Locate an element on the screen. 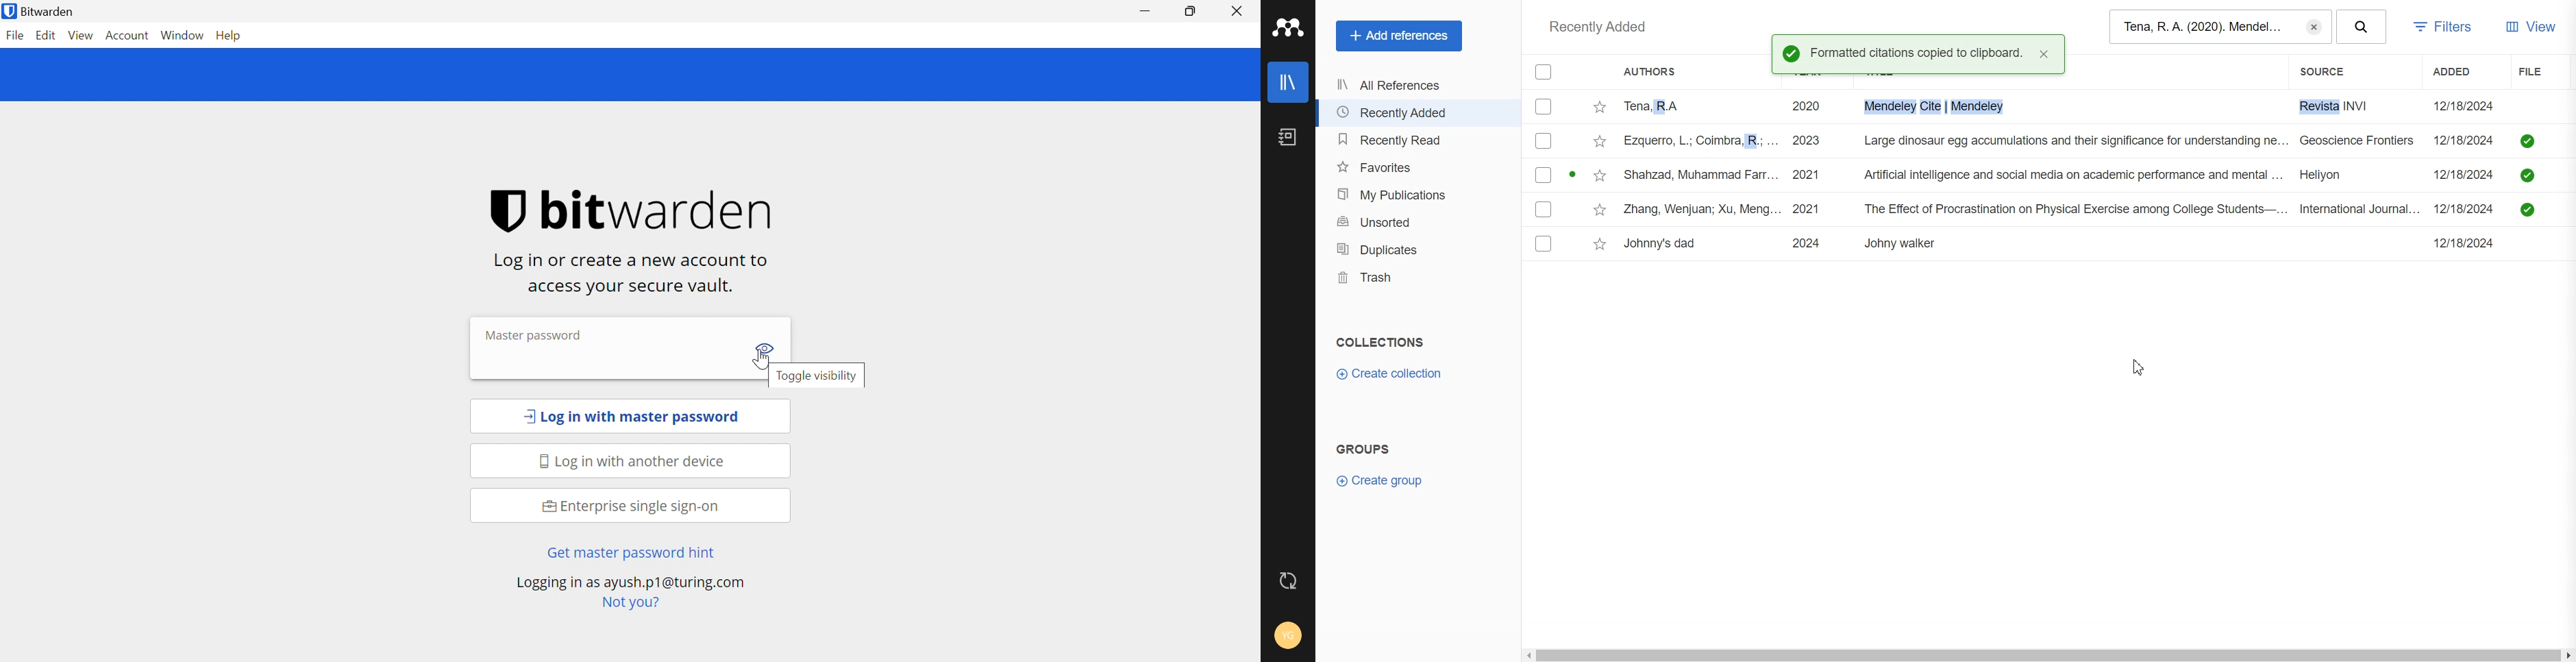 The width and height of the screenshot is (2576, 672). Source is located at coordinates (2331, 73).